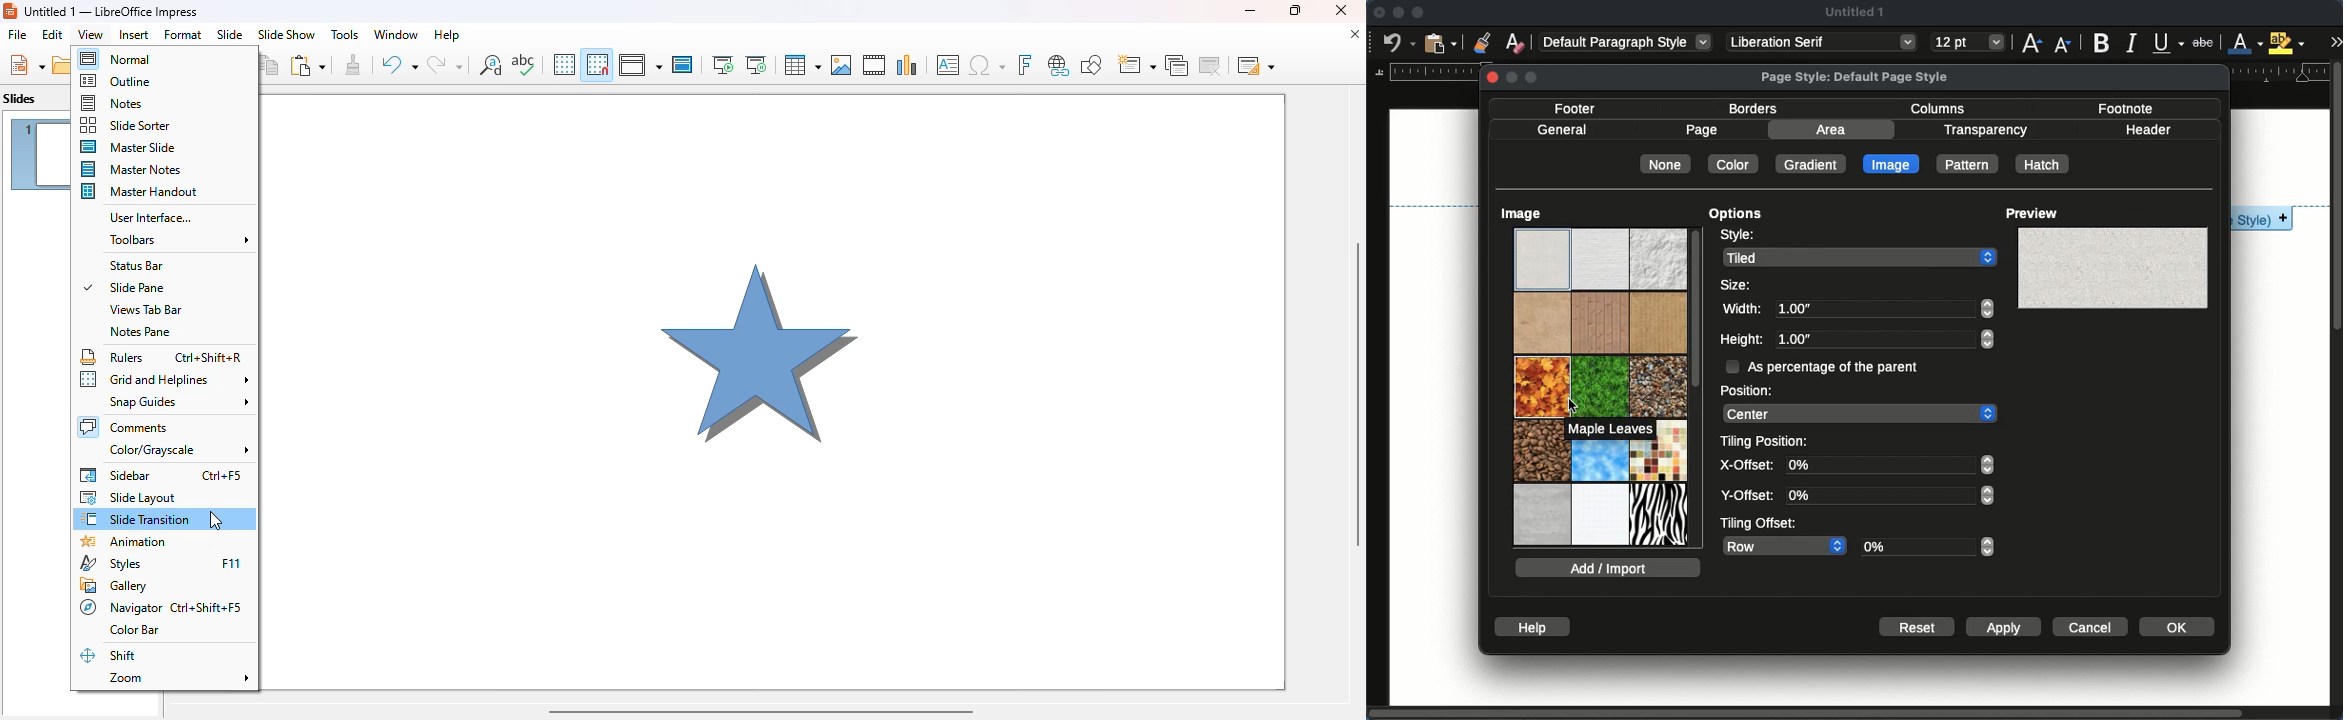 The image size is (2352, 728). What do you see at coordinates (1256, 65) in the screenshot?
I see `slide layout` at bounding box center [1256, 65].